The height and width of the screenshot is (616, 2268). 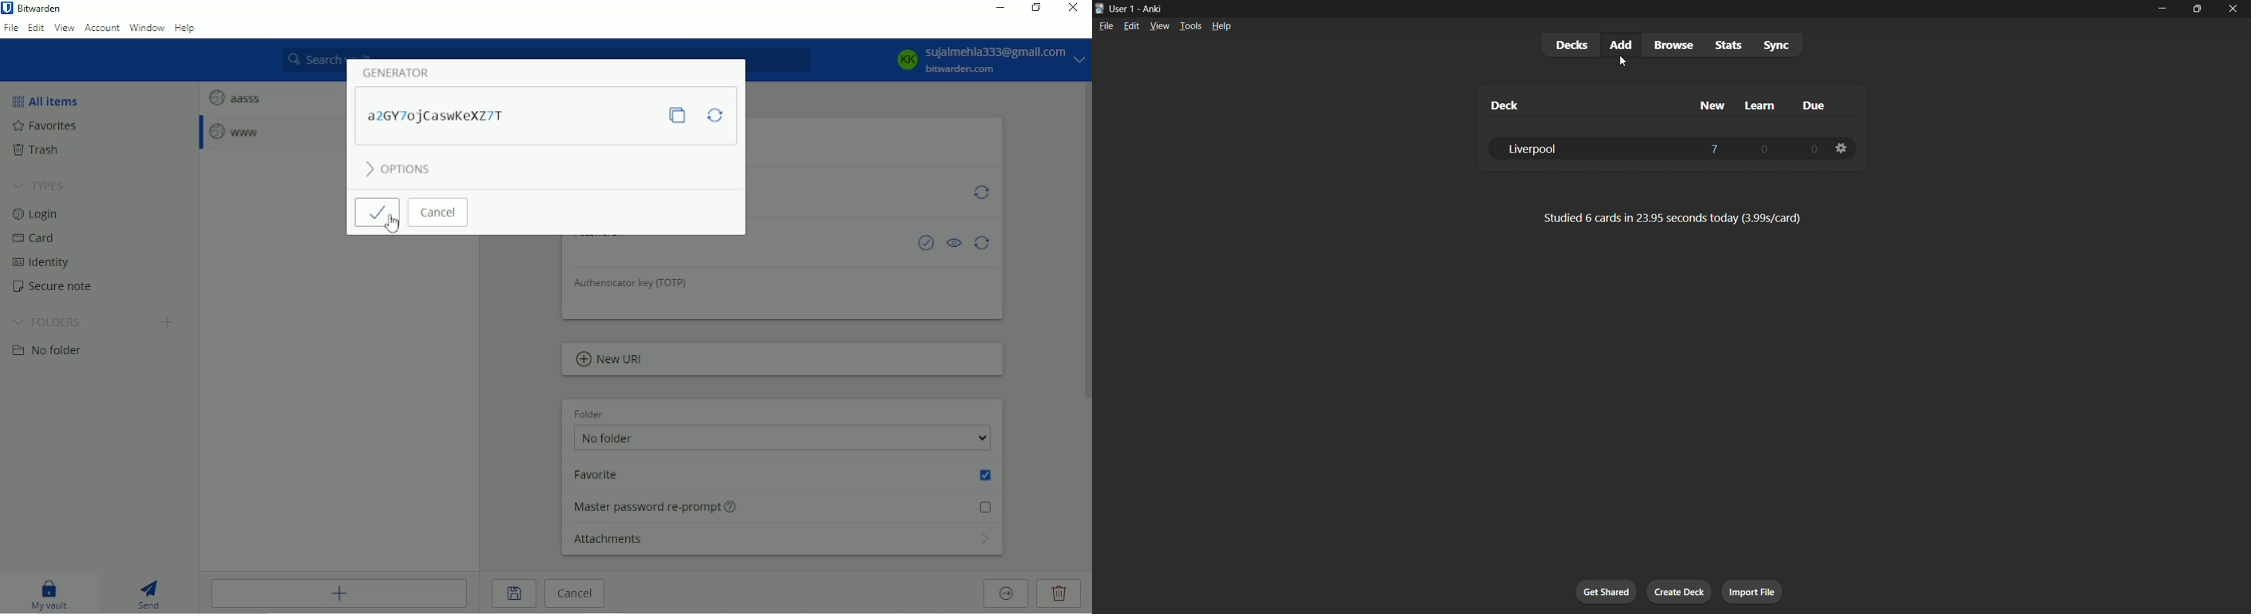 What do you see at coordinates (2160, 10) in the screenshot?
I see `minimize` at bounding box center [2160, 10].